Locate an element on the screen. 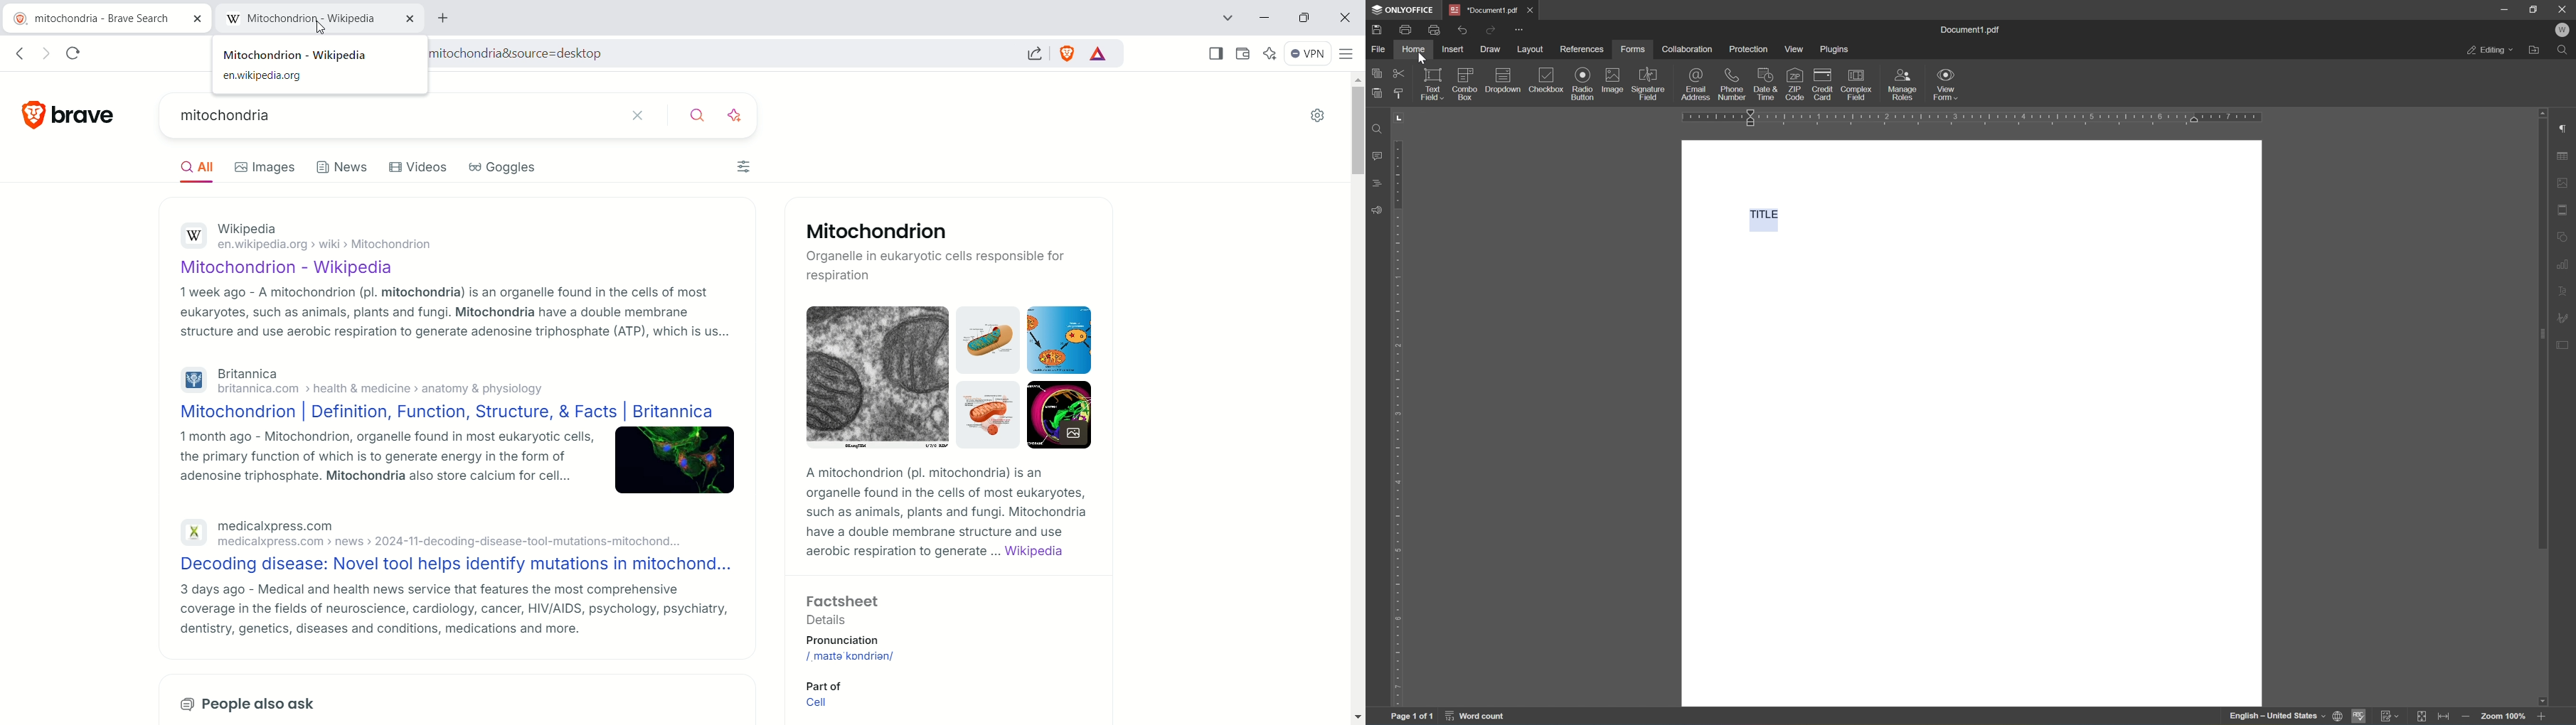 This screenshot has width=2576, height=728. manage roles is located at coordinates (1905, 86).